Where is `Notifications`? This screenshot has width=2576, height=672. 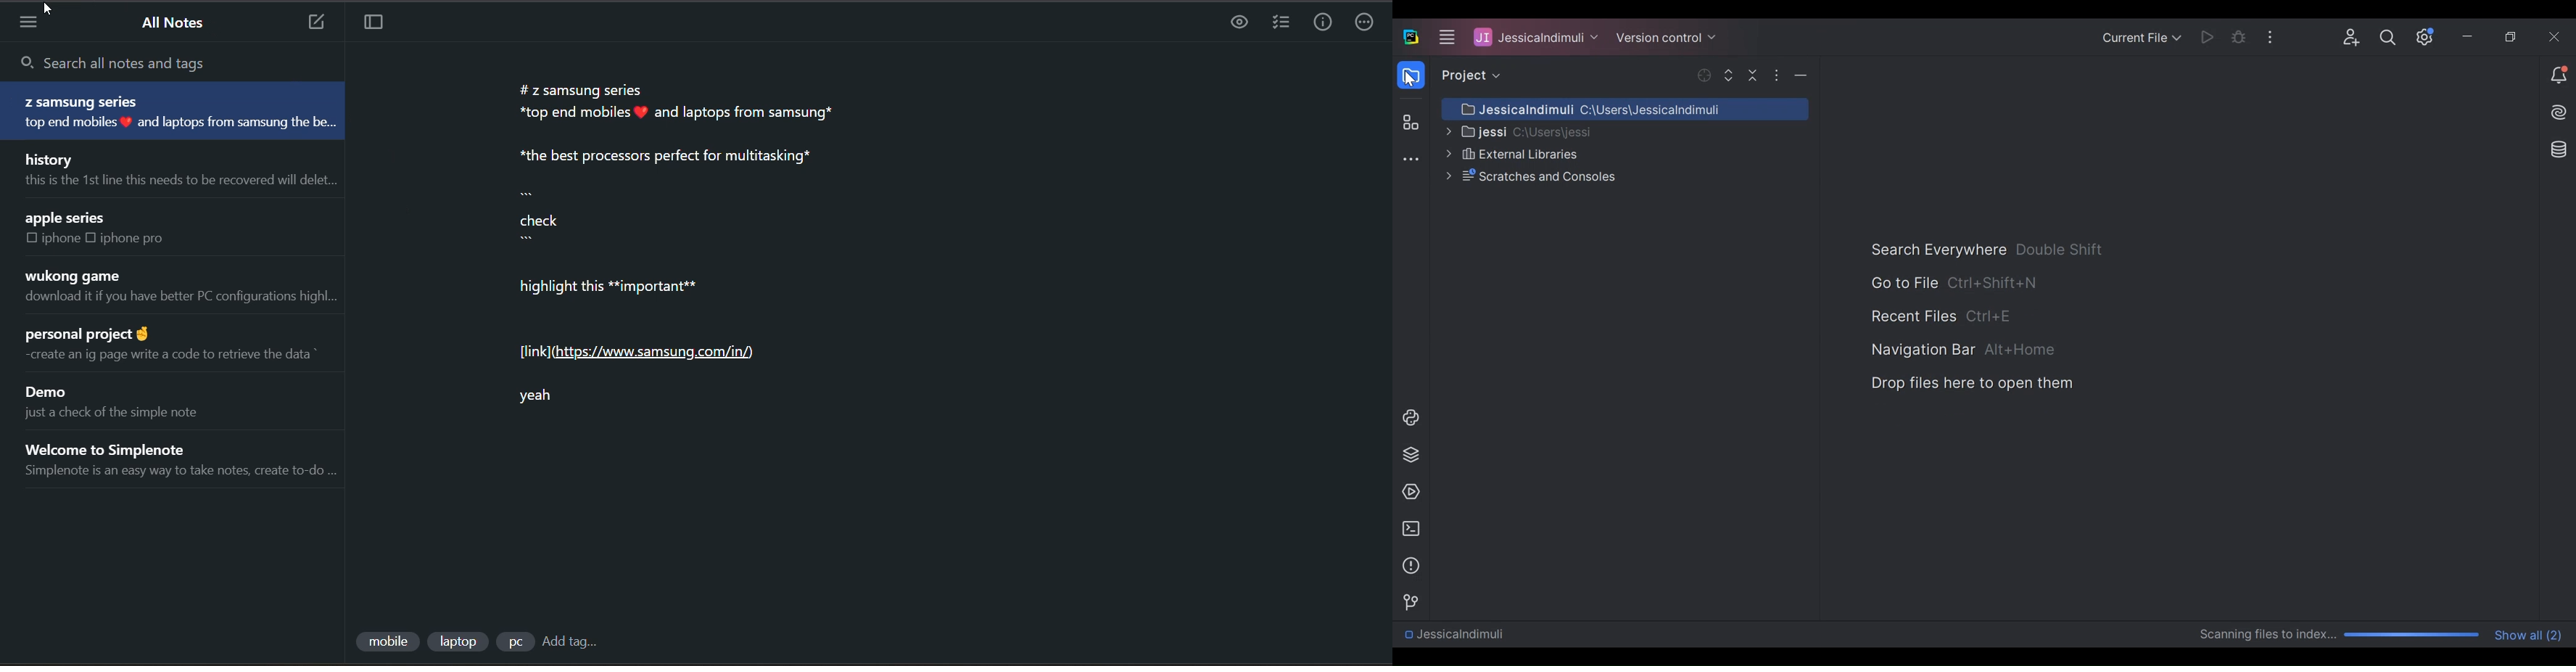
Notifications is located at coordinates (2558, 78).